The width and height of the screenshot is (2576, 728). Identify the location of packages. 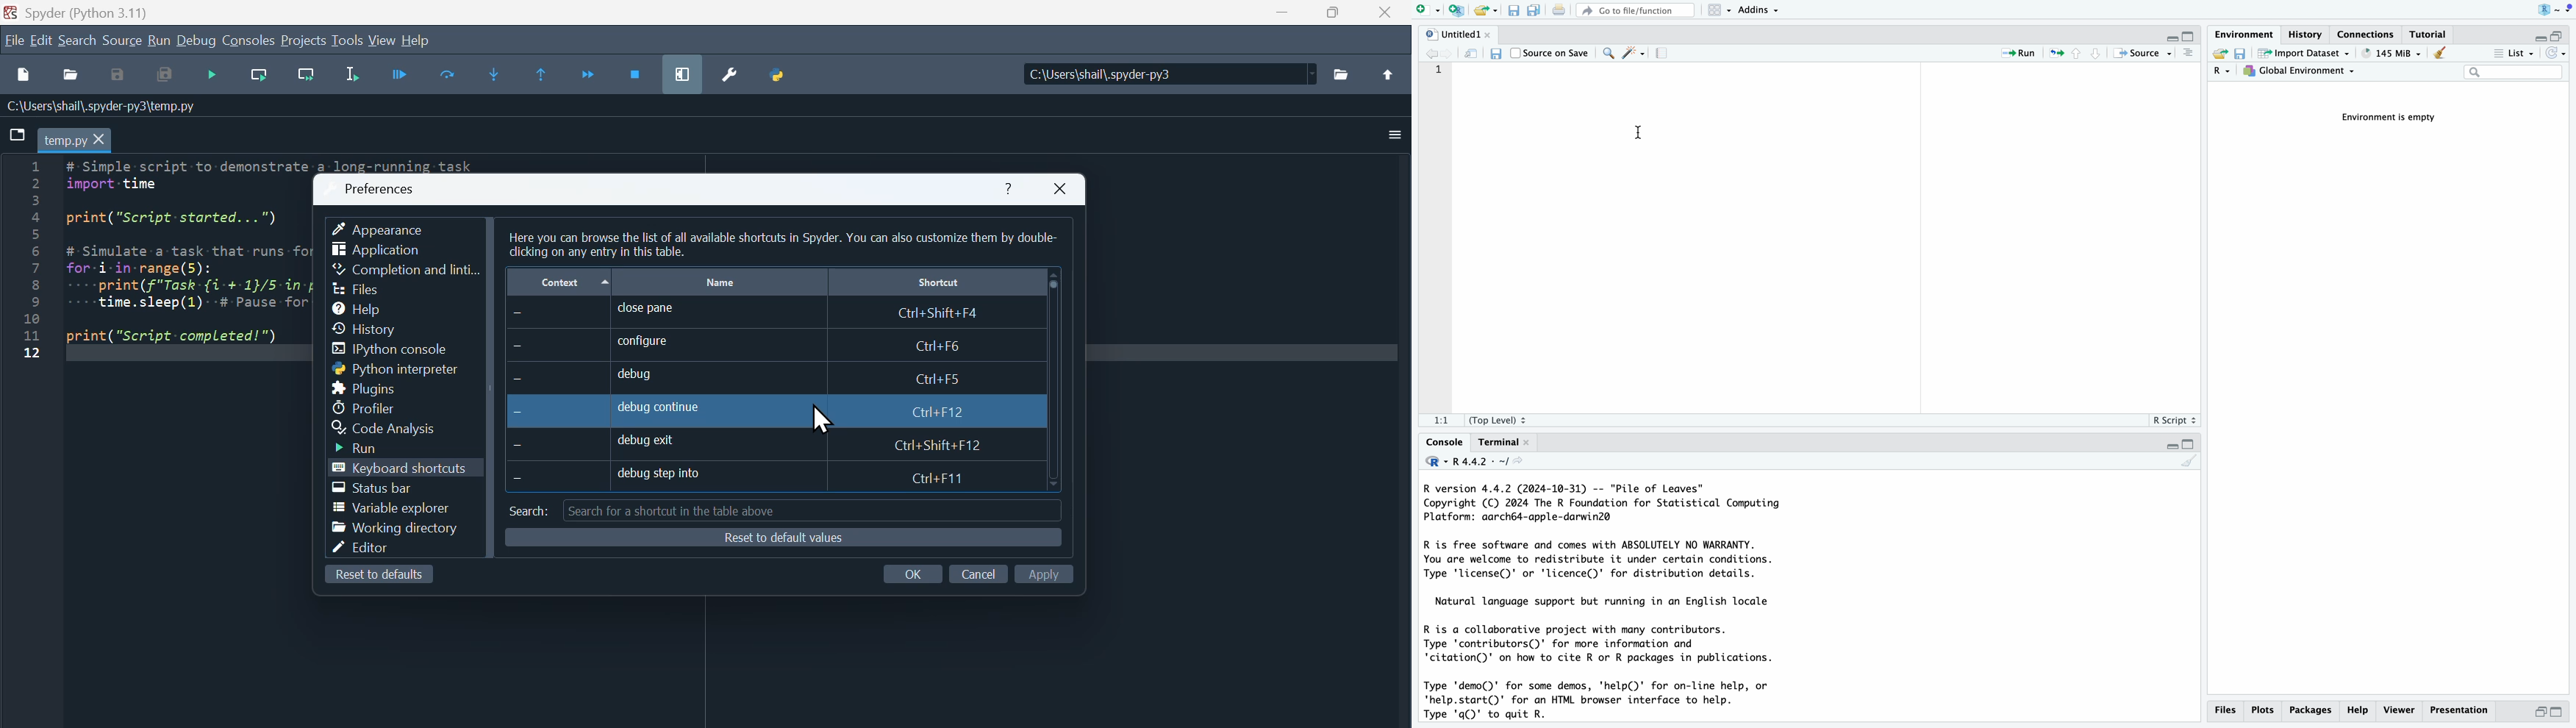
(2310, 712).